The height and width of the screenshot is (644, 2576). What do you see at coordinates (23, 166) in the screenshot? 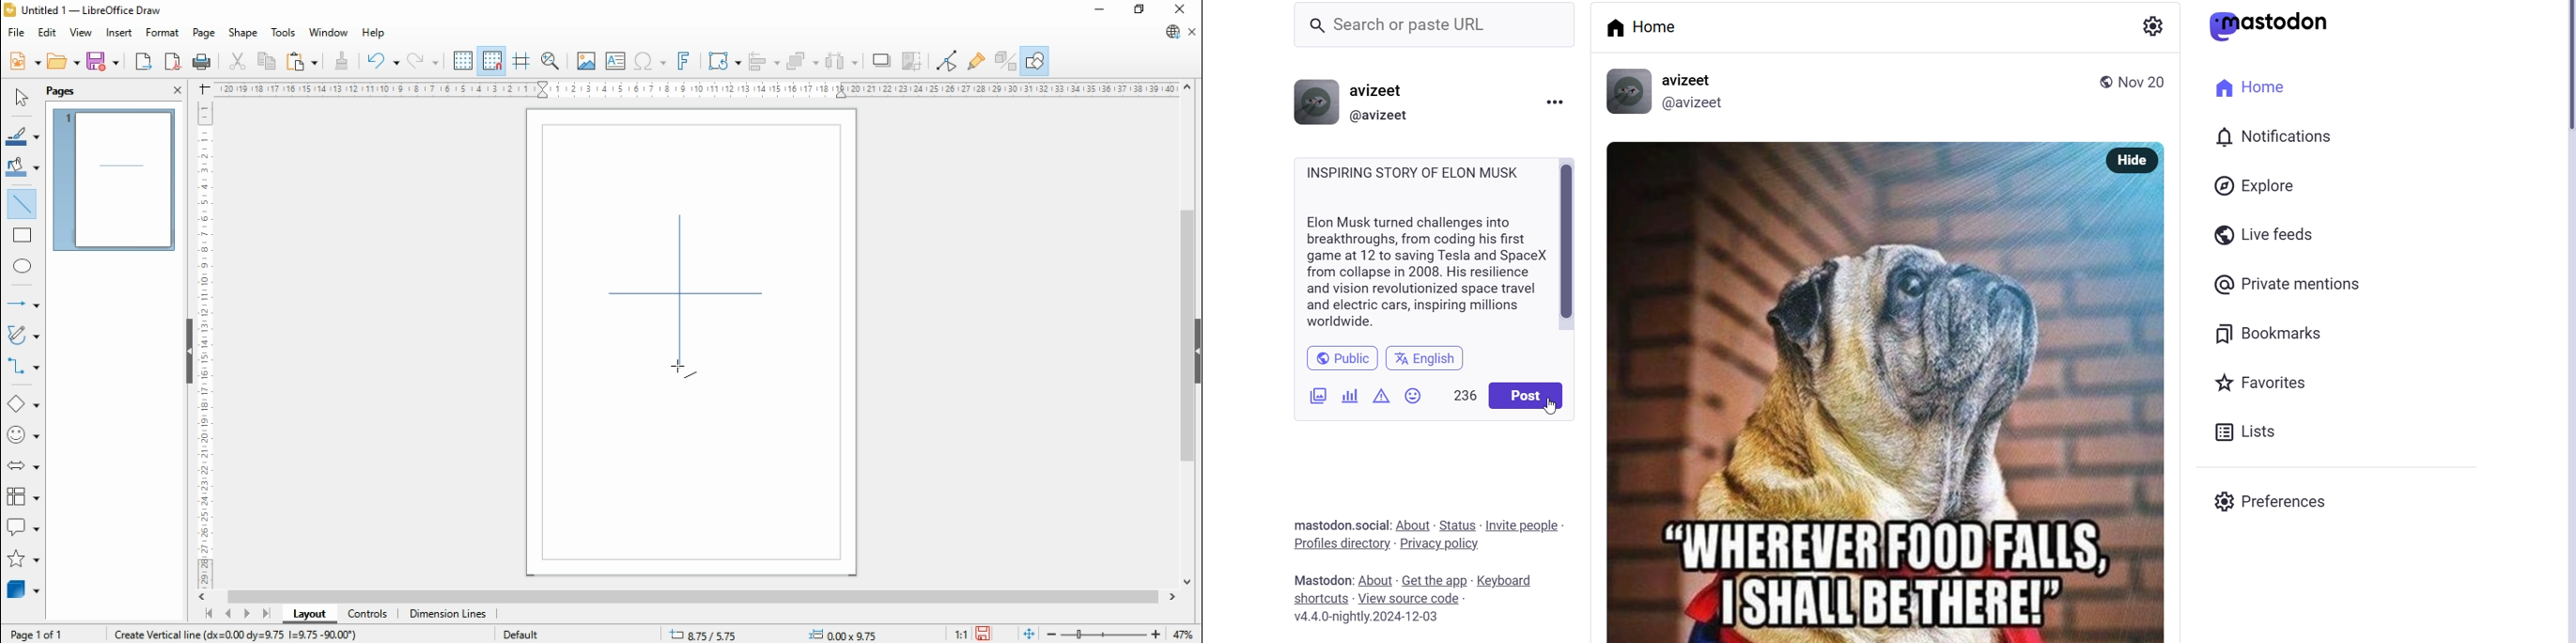
I see `fill color` at bounding box center [23, 166].